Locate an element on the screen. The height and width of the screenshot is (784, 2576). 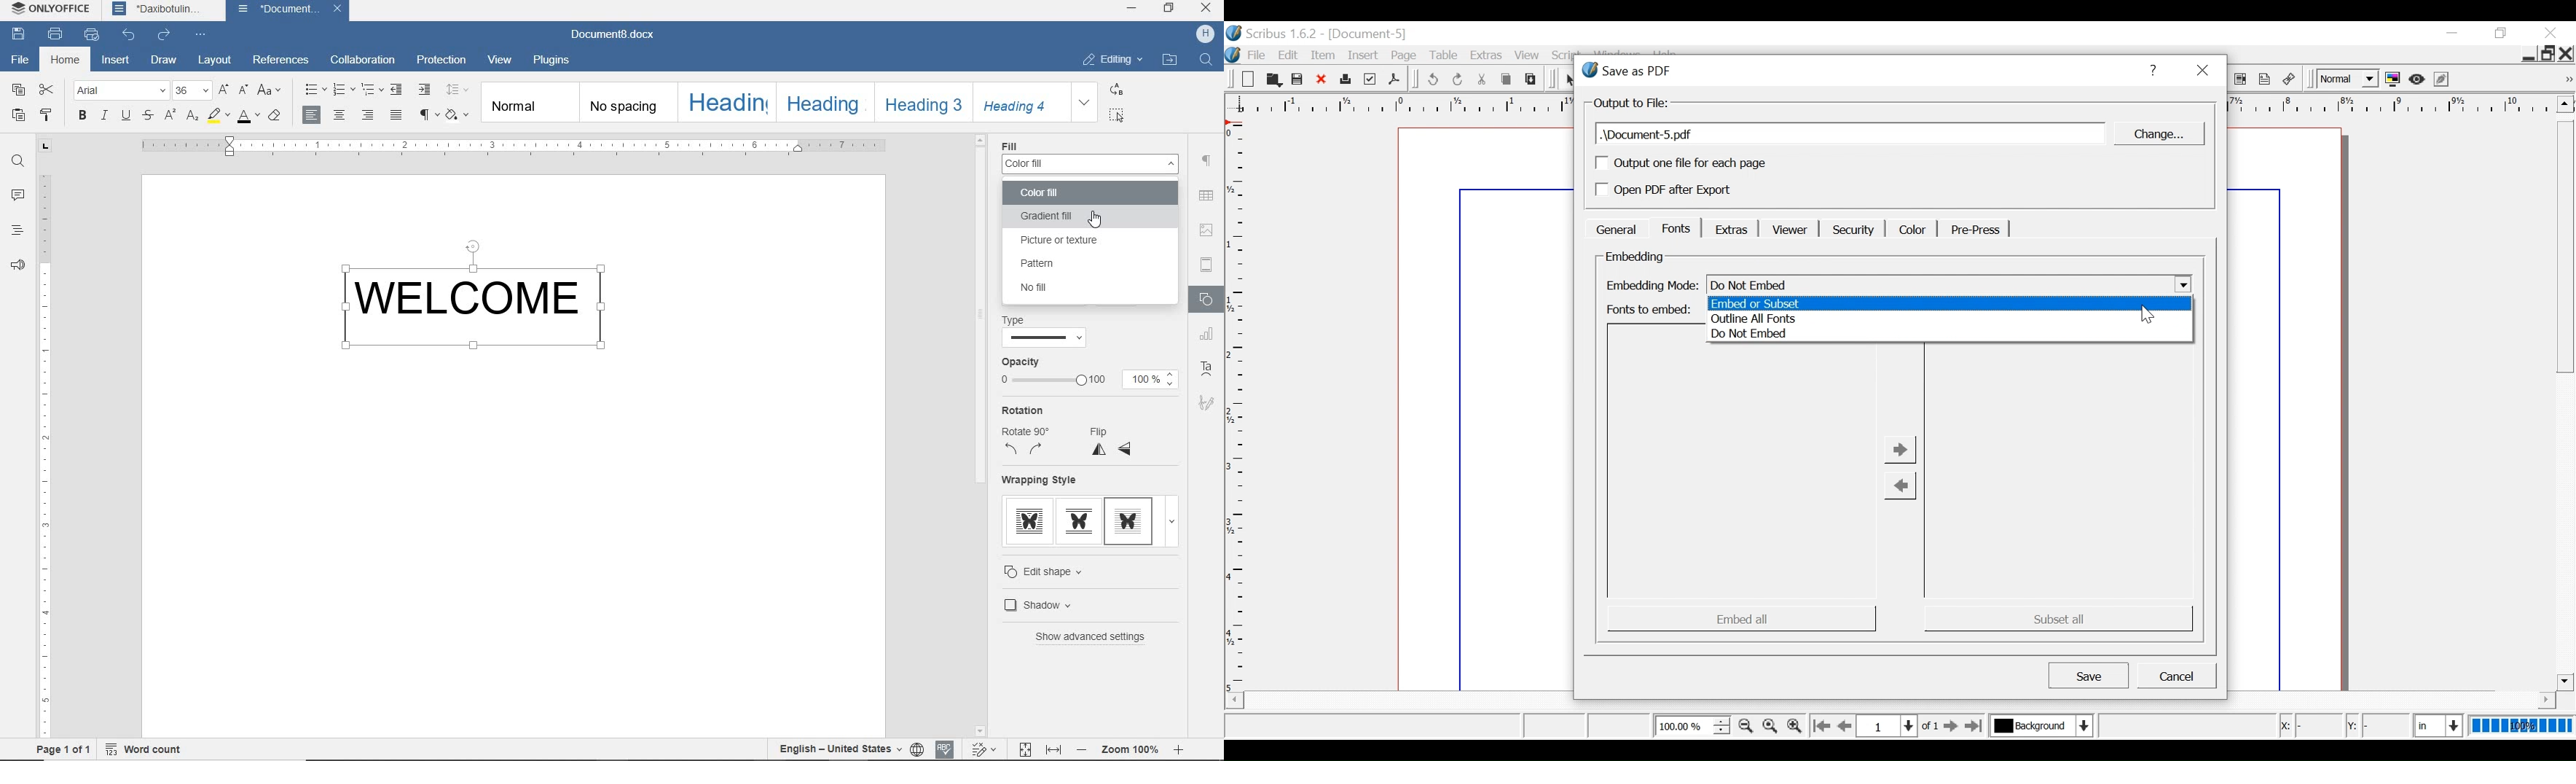
100% is located at coordinates (1142, 380).